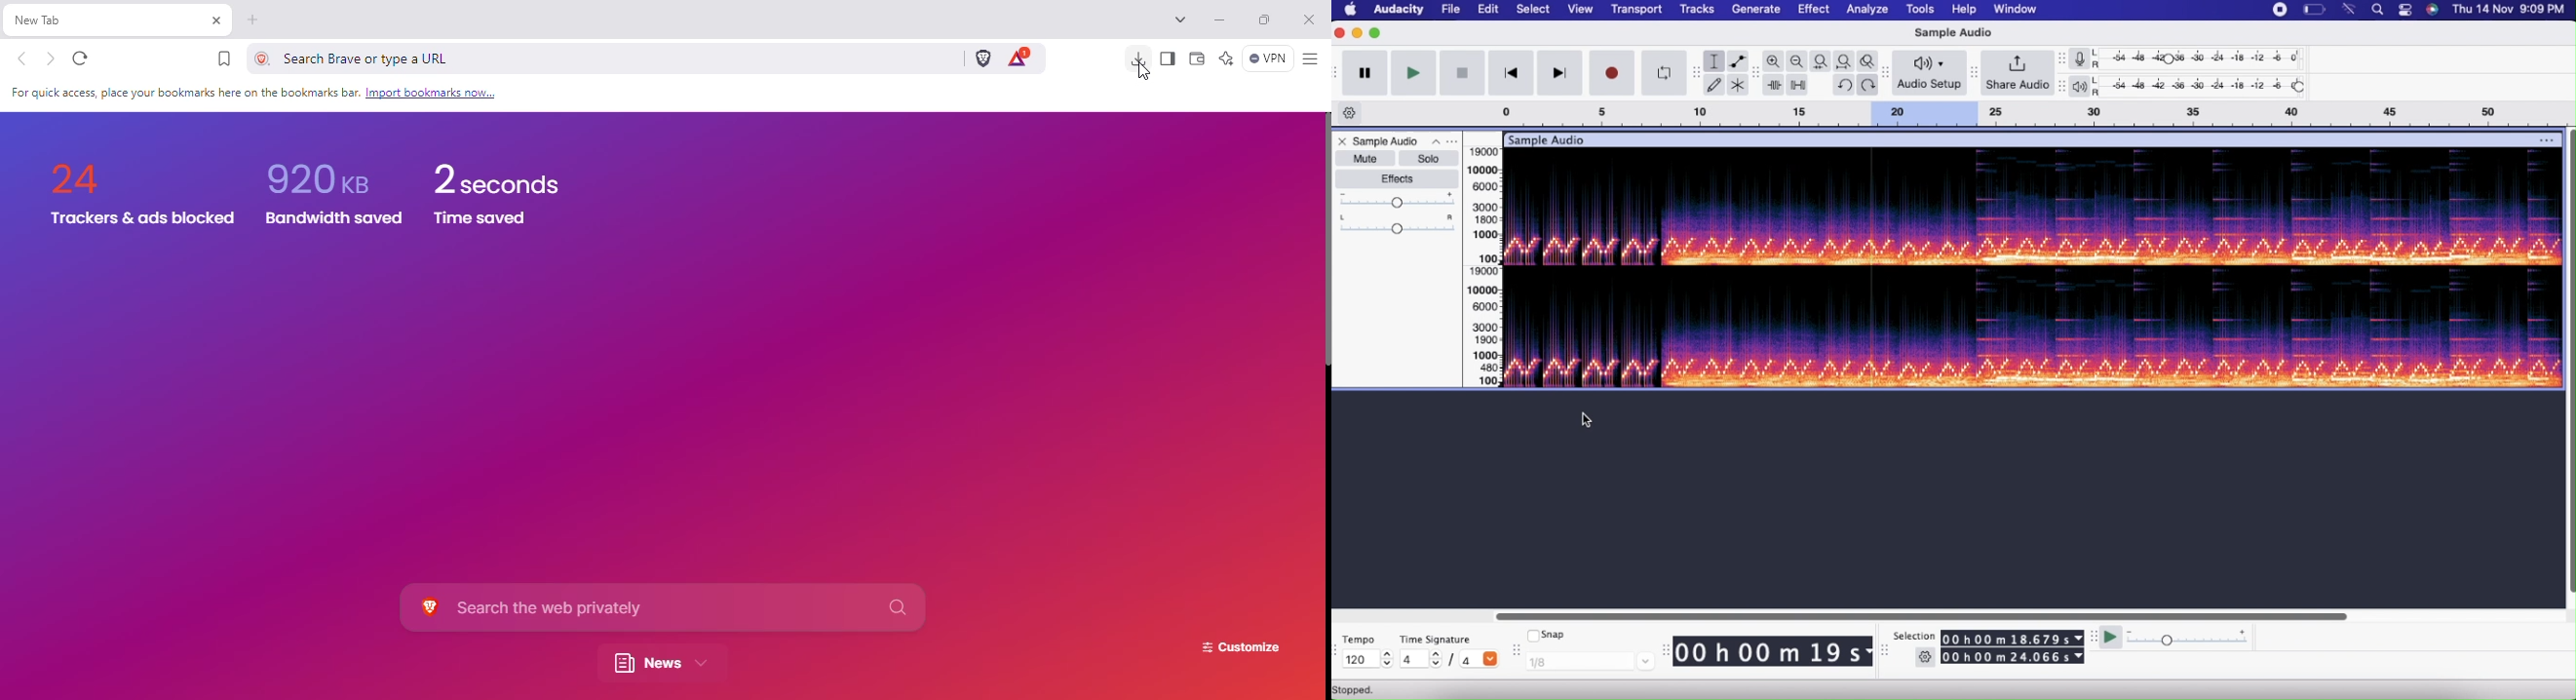  What do you see at coordinates (1798, 86) in the screenshot?
I see `Silence audio selection` at bounding box center [1798, 86].